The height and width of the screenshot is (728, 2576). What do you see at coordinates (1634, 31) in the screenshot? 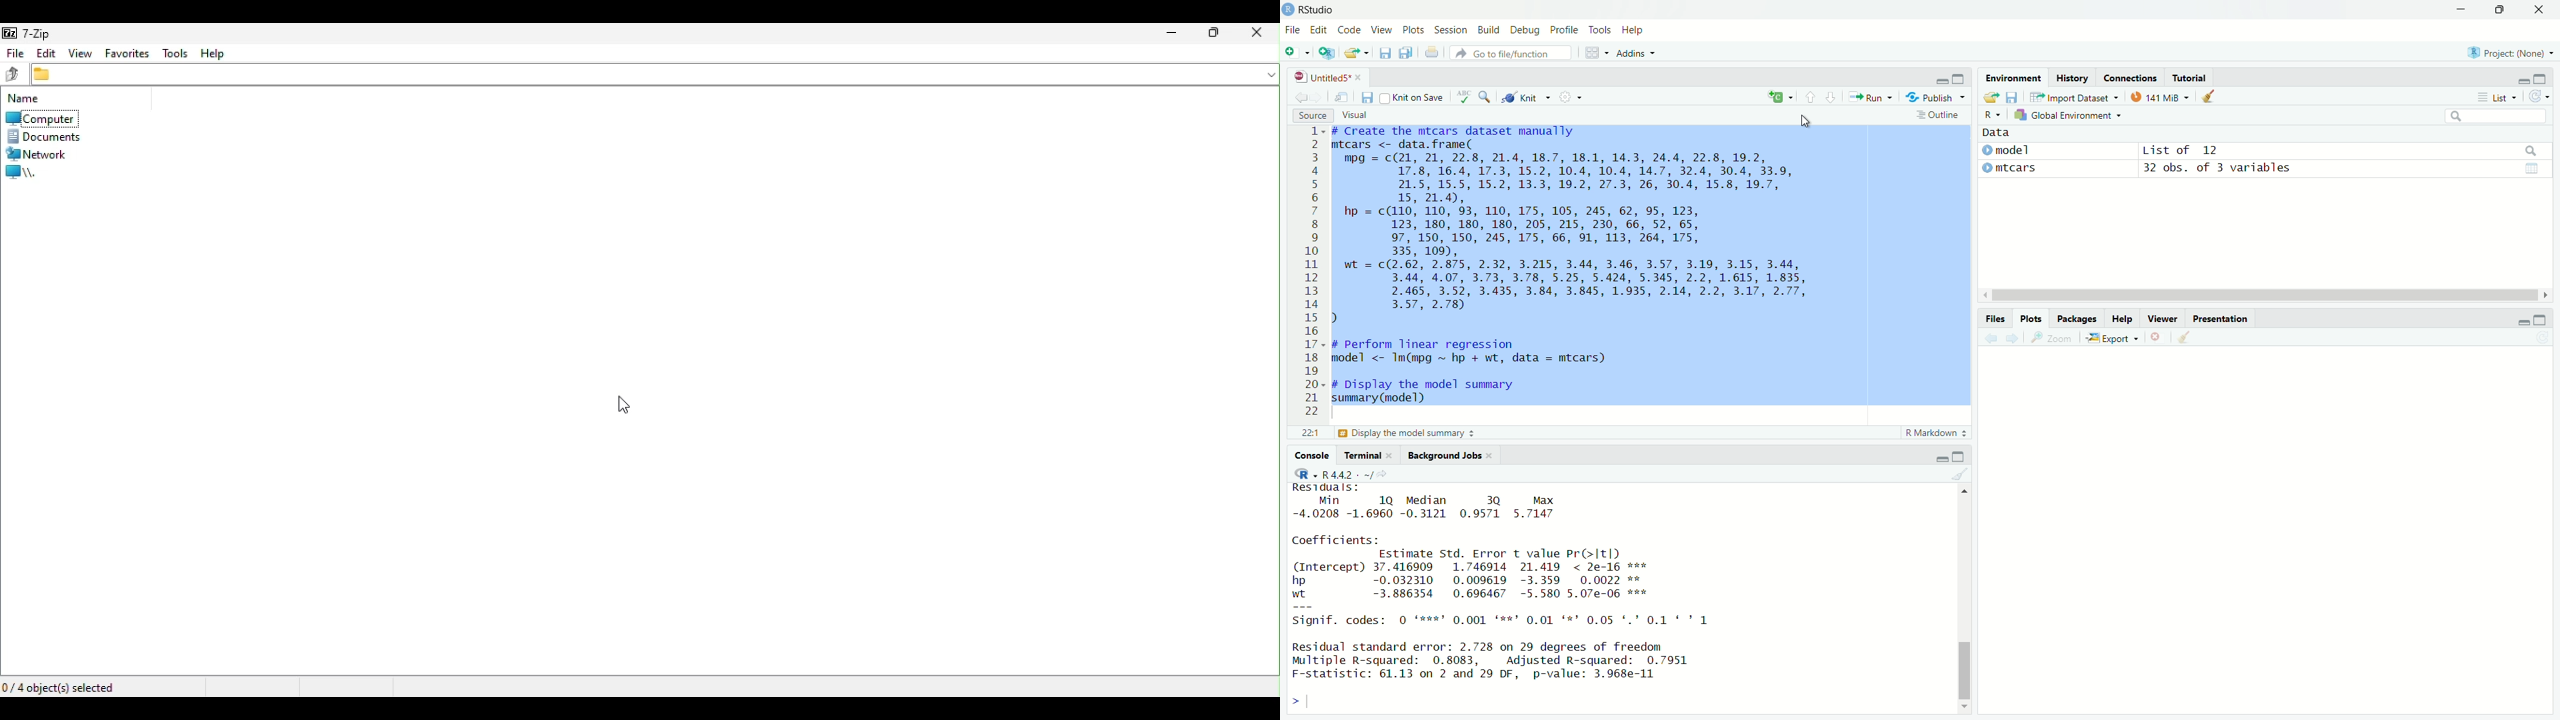
I see `help` at bounding box center [1634, 31].